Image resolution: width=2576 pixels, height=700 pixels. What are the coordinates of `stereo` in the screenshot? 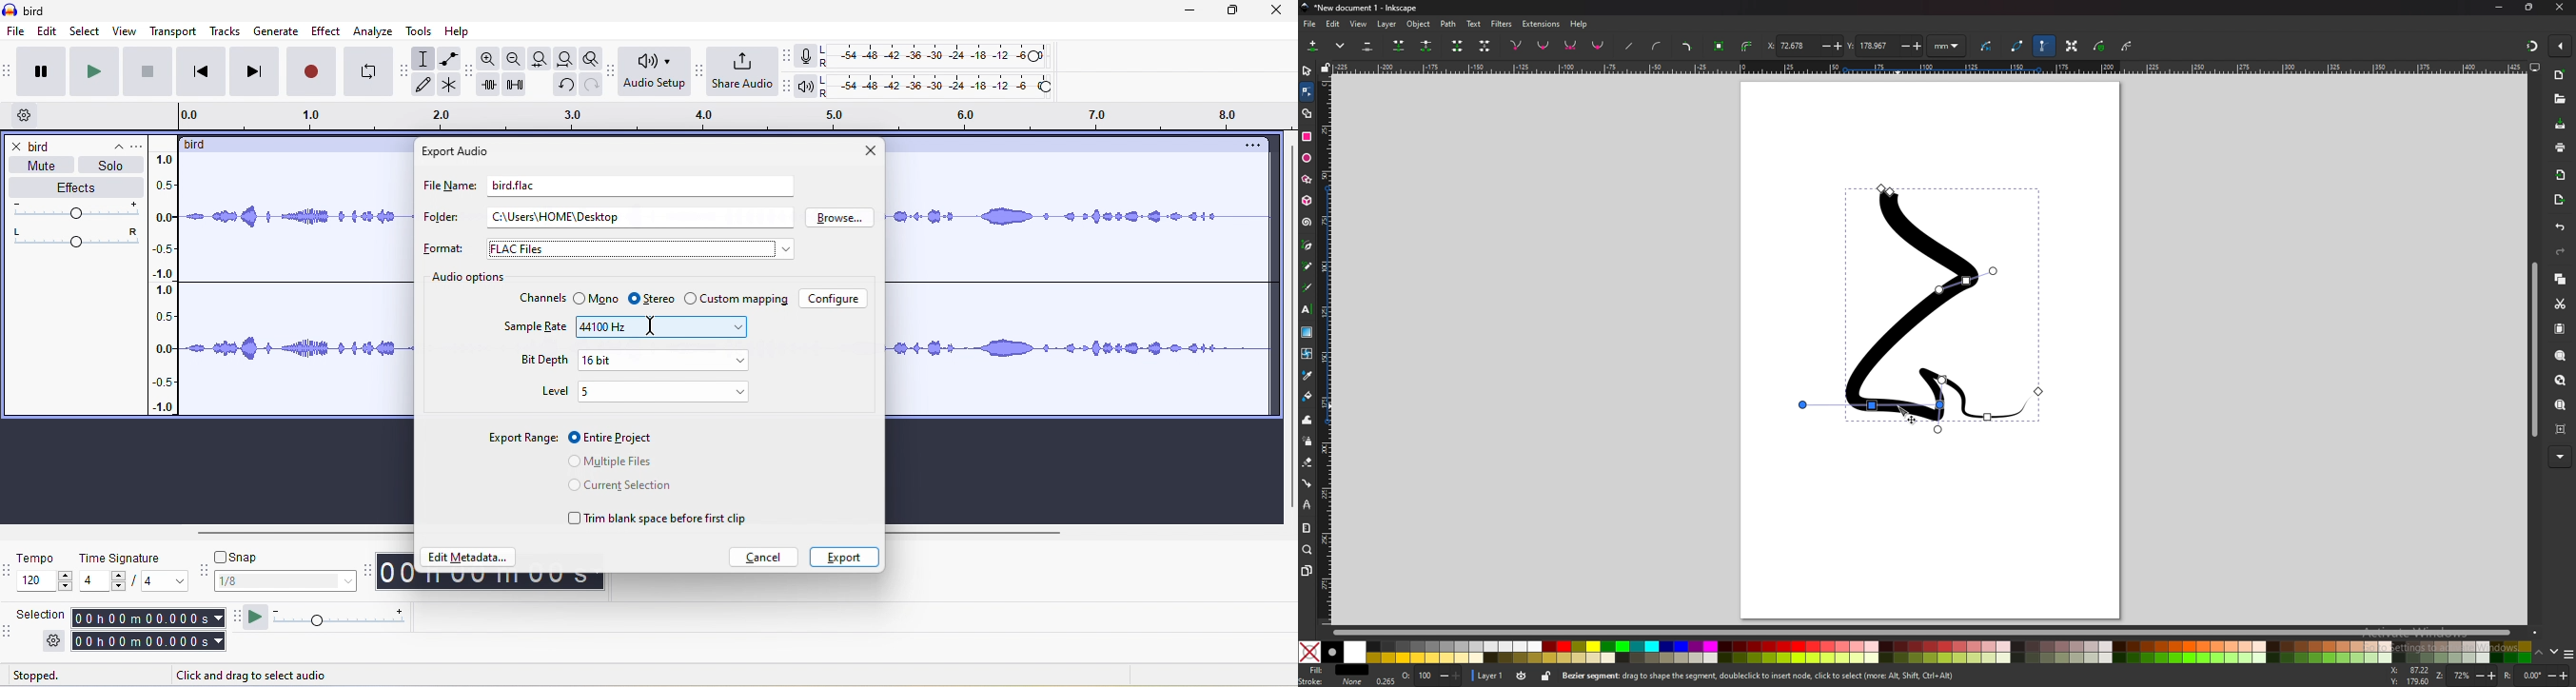 It's located at (651, 298).